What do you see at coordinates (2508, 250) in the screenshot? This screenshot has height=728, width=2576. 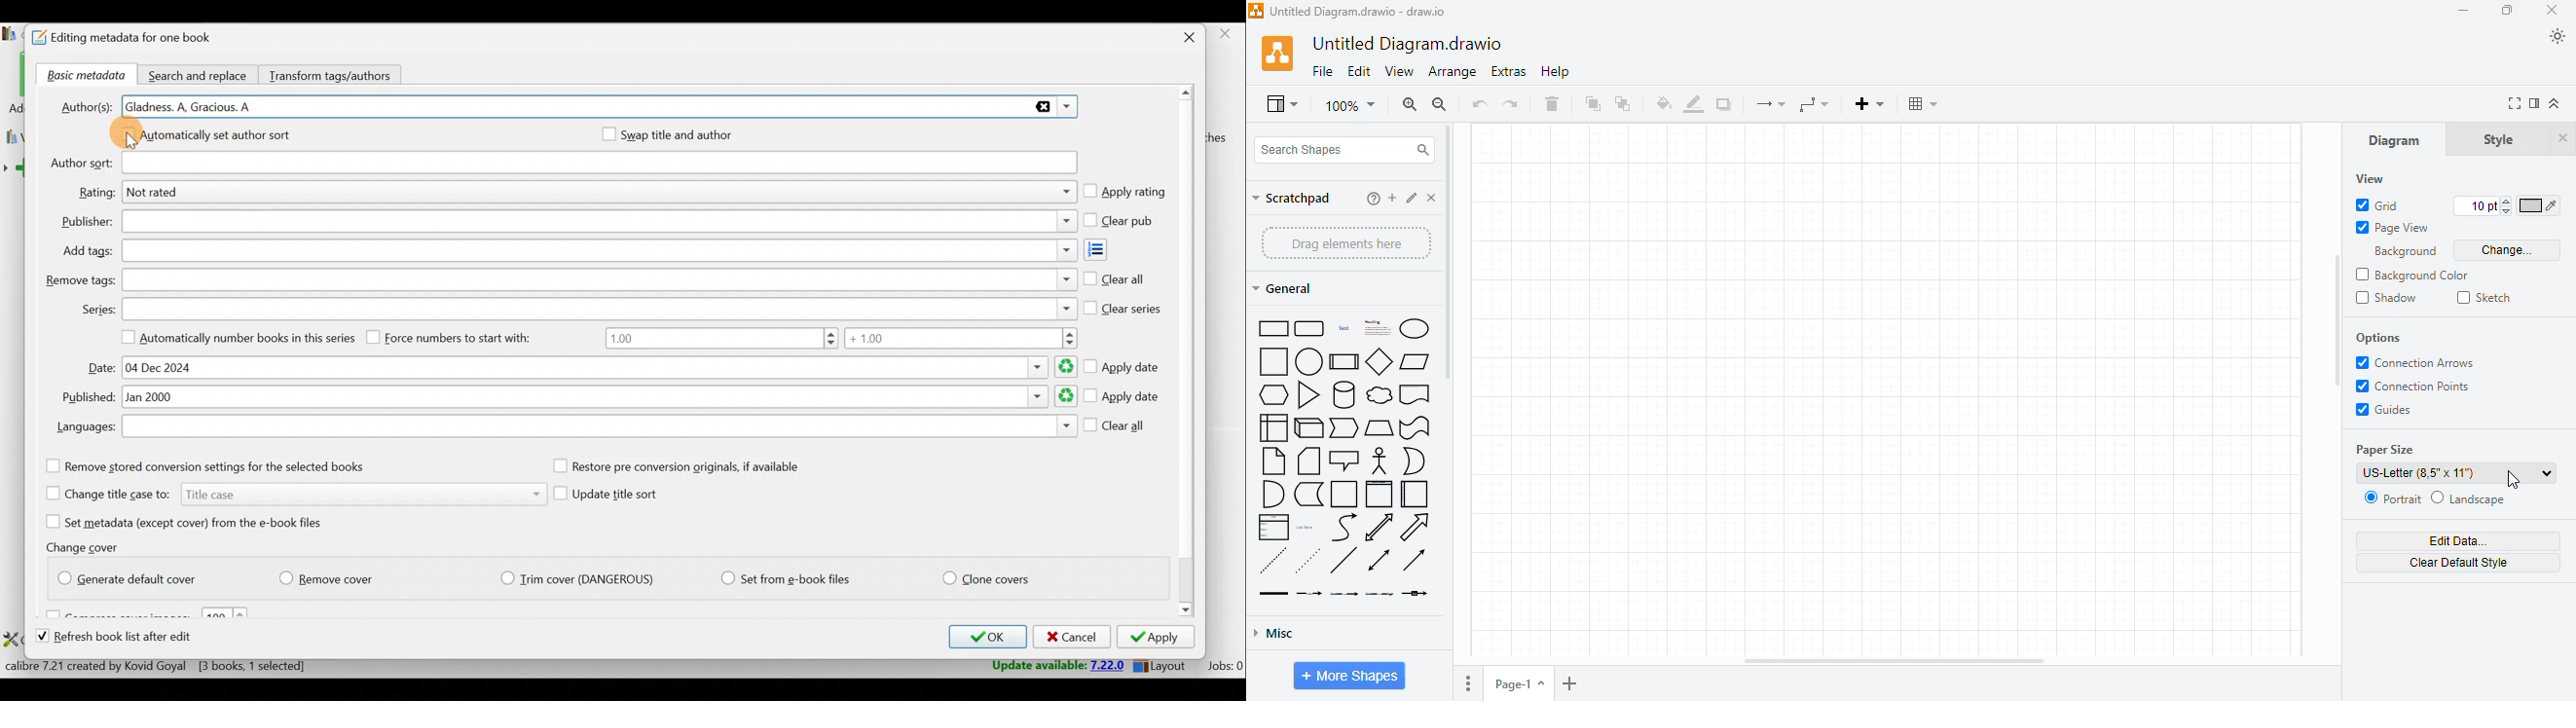 I see `change` at bounding box center [2508, 250].